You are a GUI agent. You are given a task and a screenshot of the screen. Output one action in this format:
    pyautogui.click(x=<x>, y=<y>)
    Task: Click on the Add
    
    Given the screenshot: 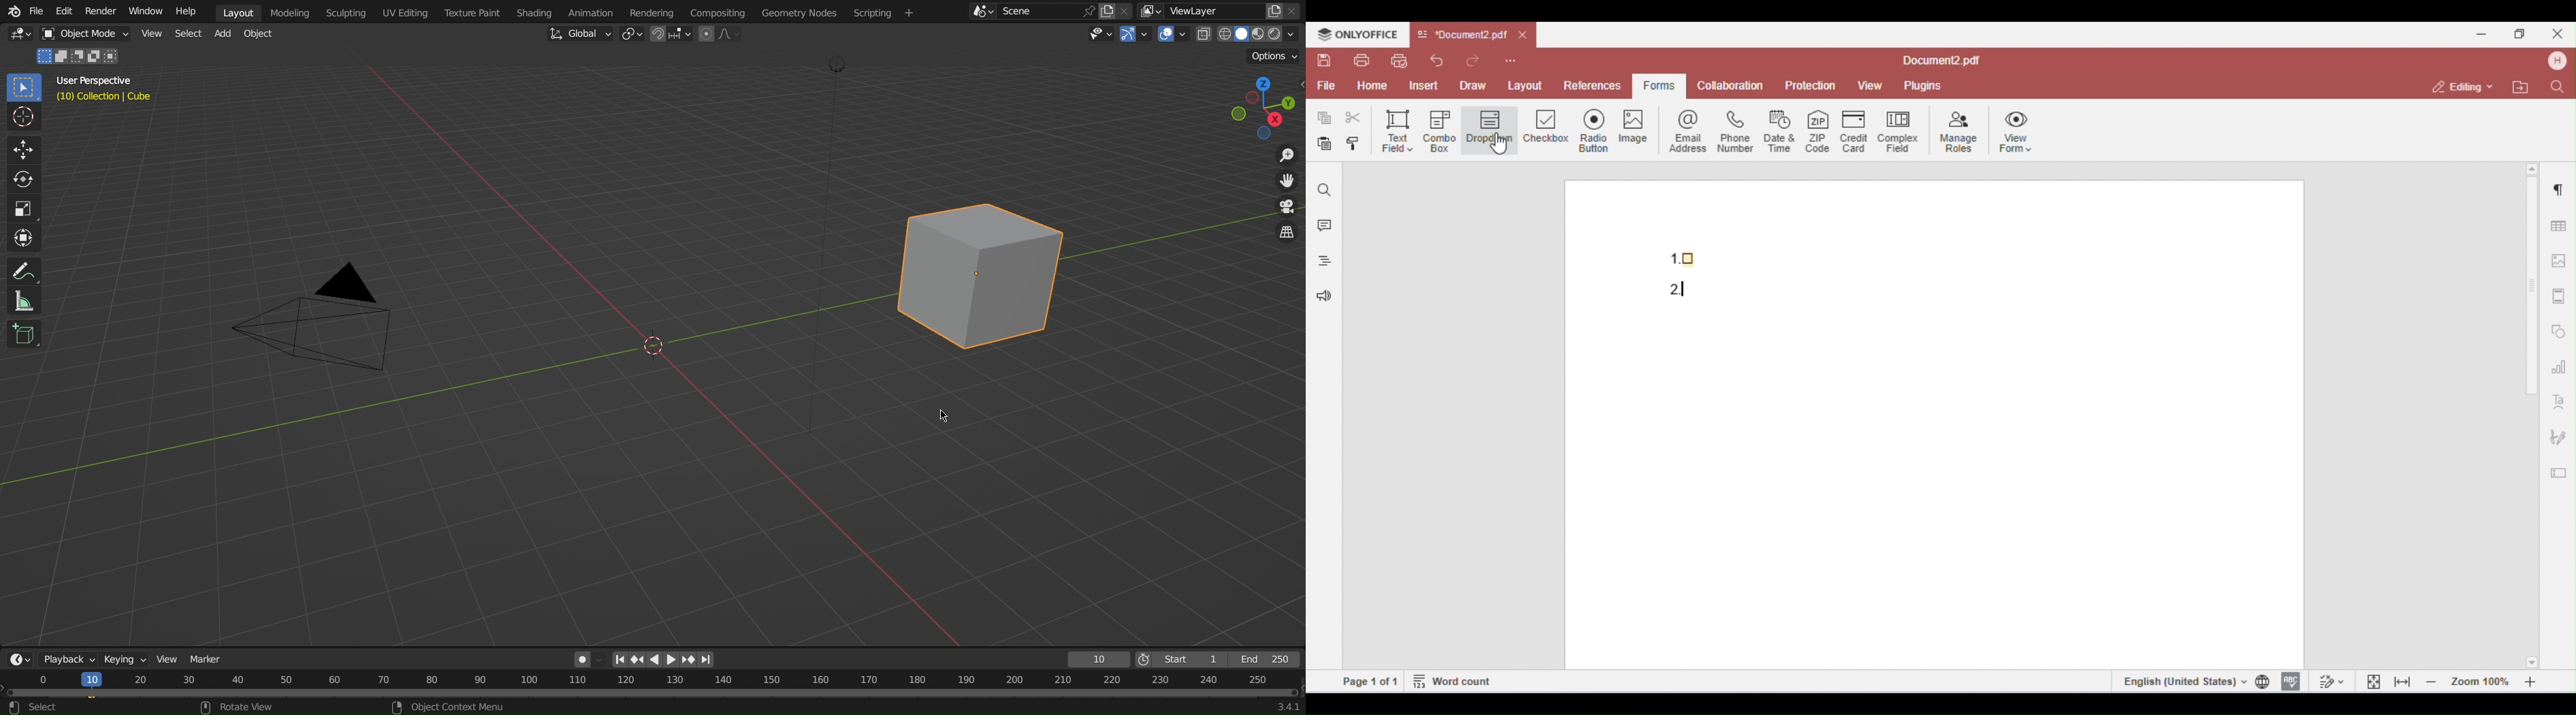 What is the action you would take?
    pyautogui.click(x=223, y=35)
    